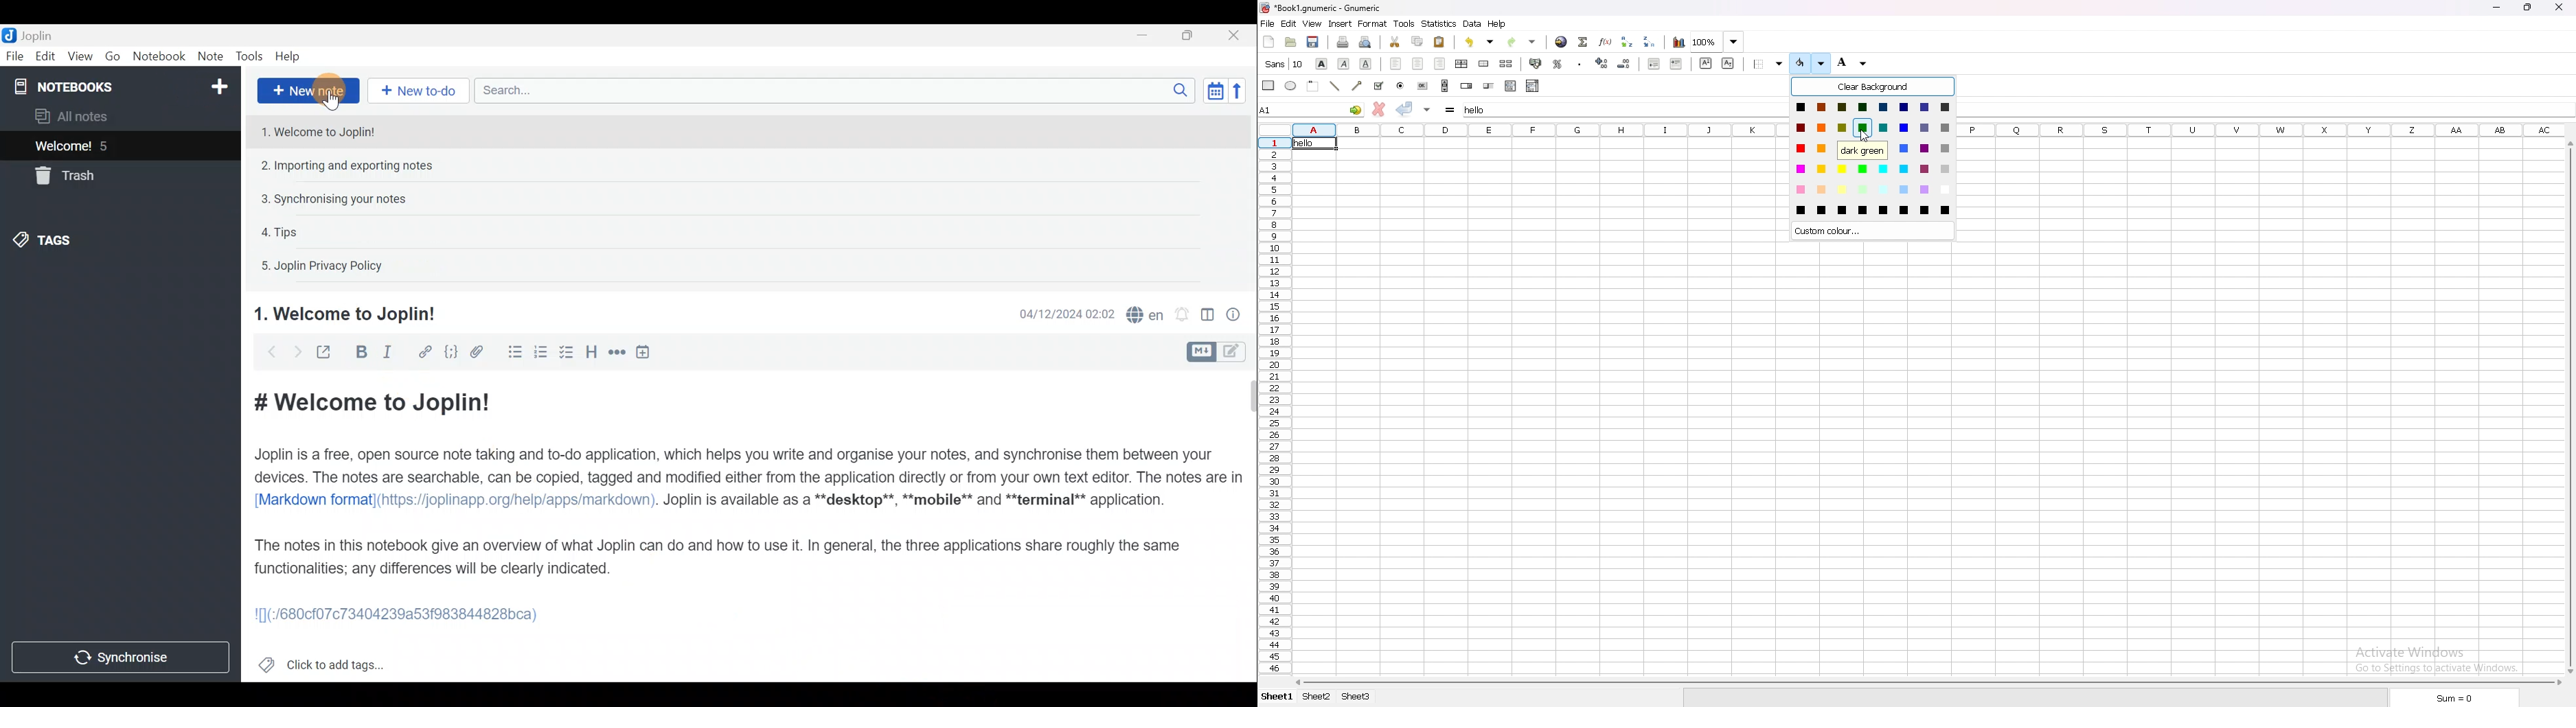 Image resolution: width=2576 pixels, height=728 pixels. I want to click on 1. Welcome to Joplin!, so click(346, 313).